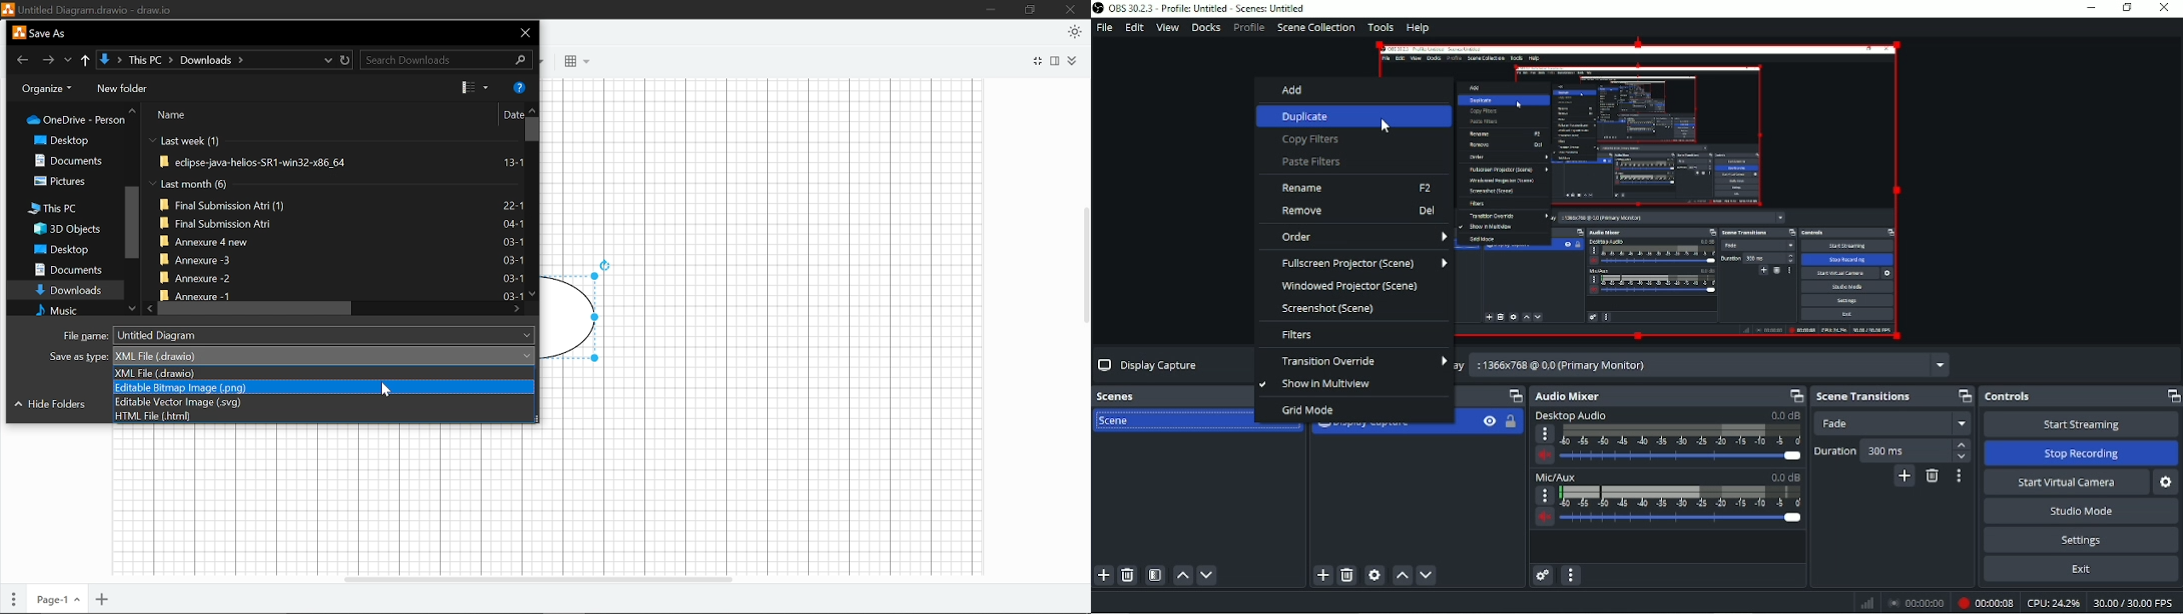  Describe the element at coordinates (1156, 576) in the screenshot. I see `Open scene filters` at that location.